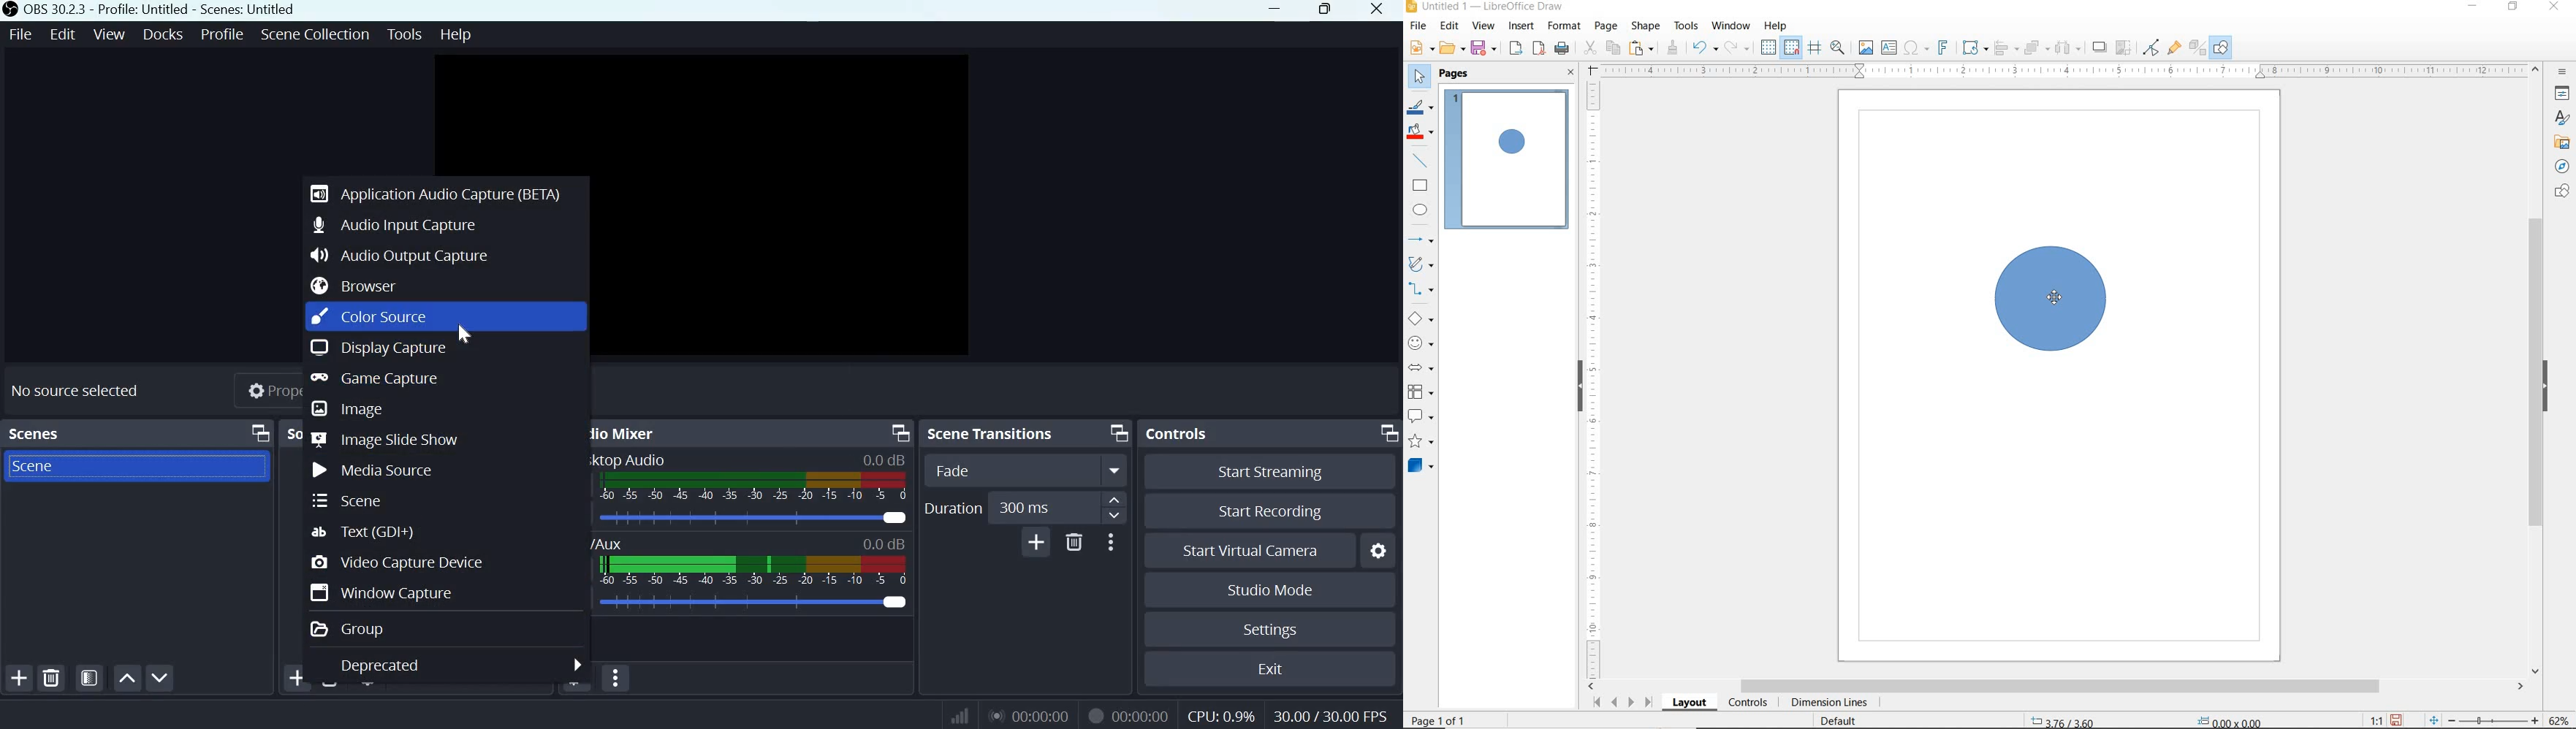 The image size is (2576, 756). Describe the element at coordinates (1483, 26) in the screenshot. I see `VIEW` at that location.